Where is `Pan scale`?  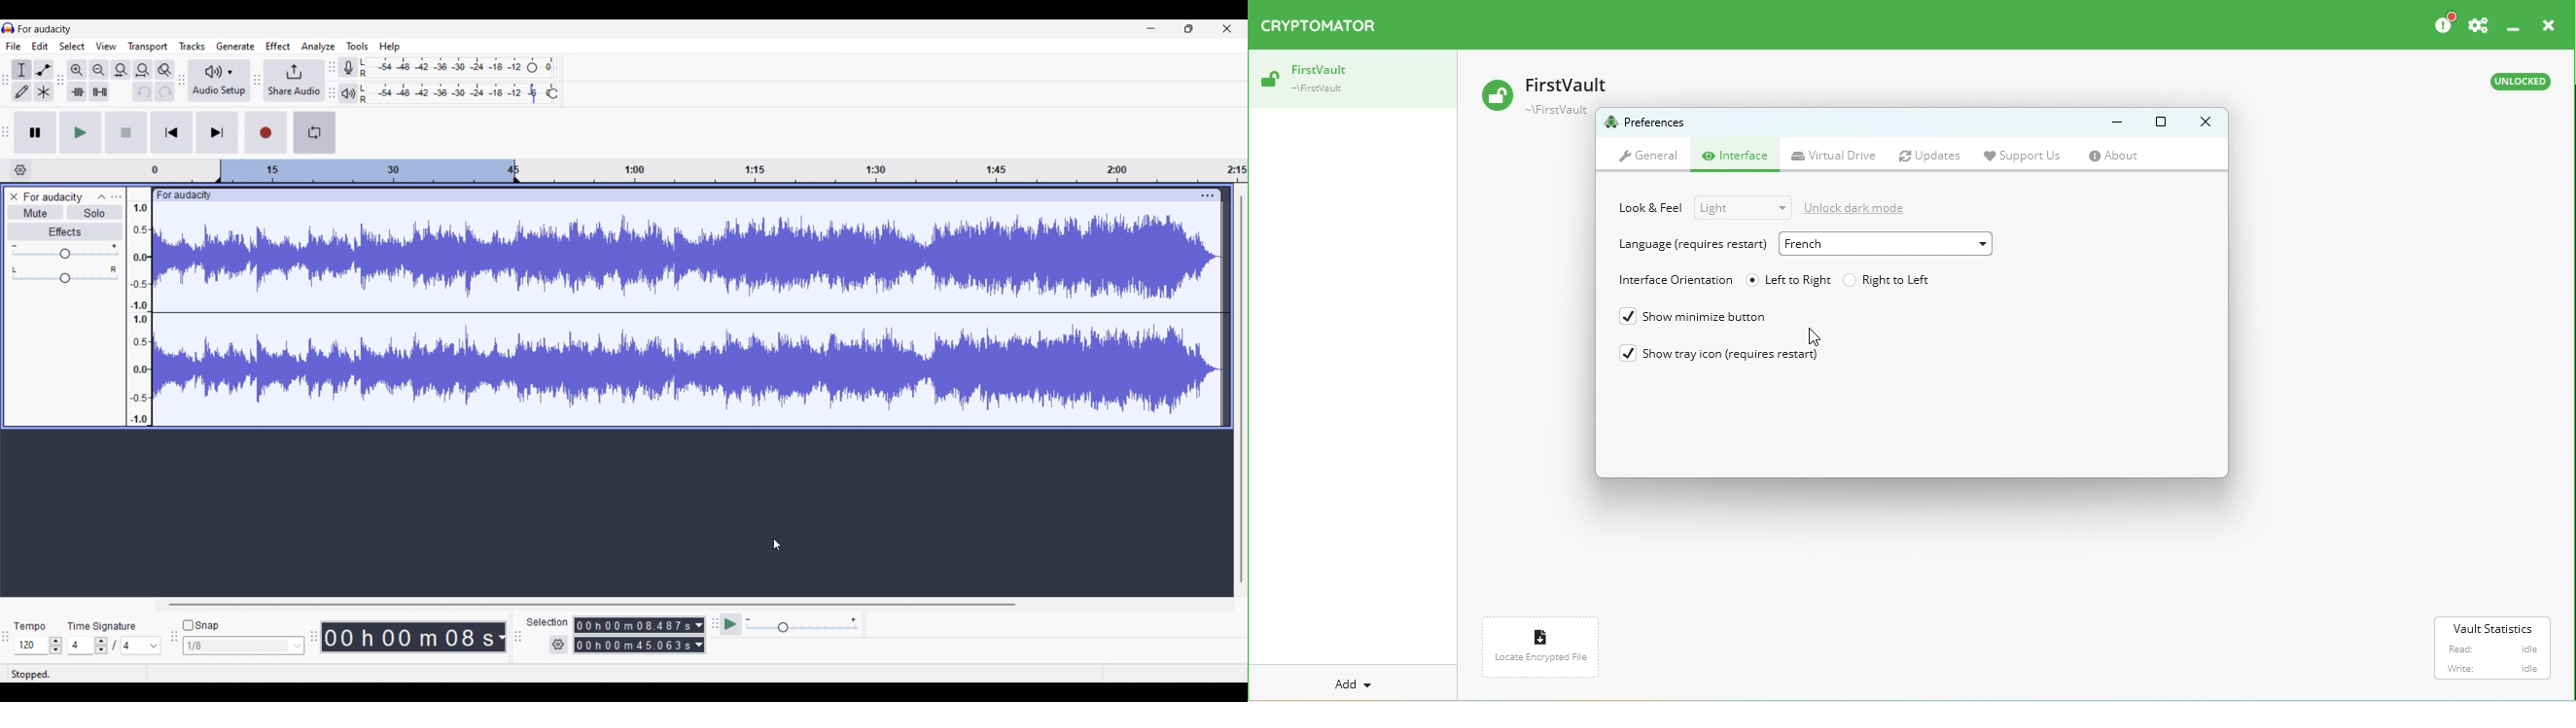 Pan scale is located at coordinates (65, 275).